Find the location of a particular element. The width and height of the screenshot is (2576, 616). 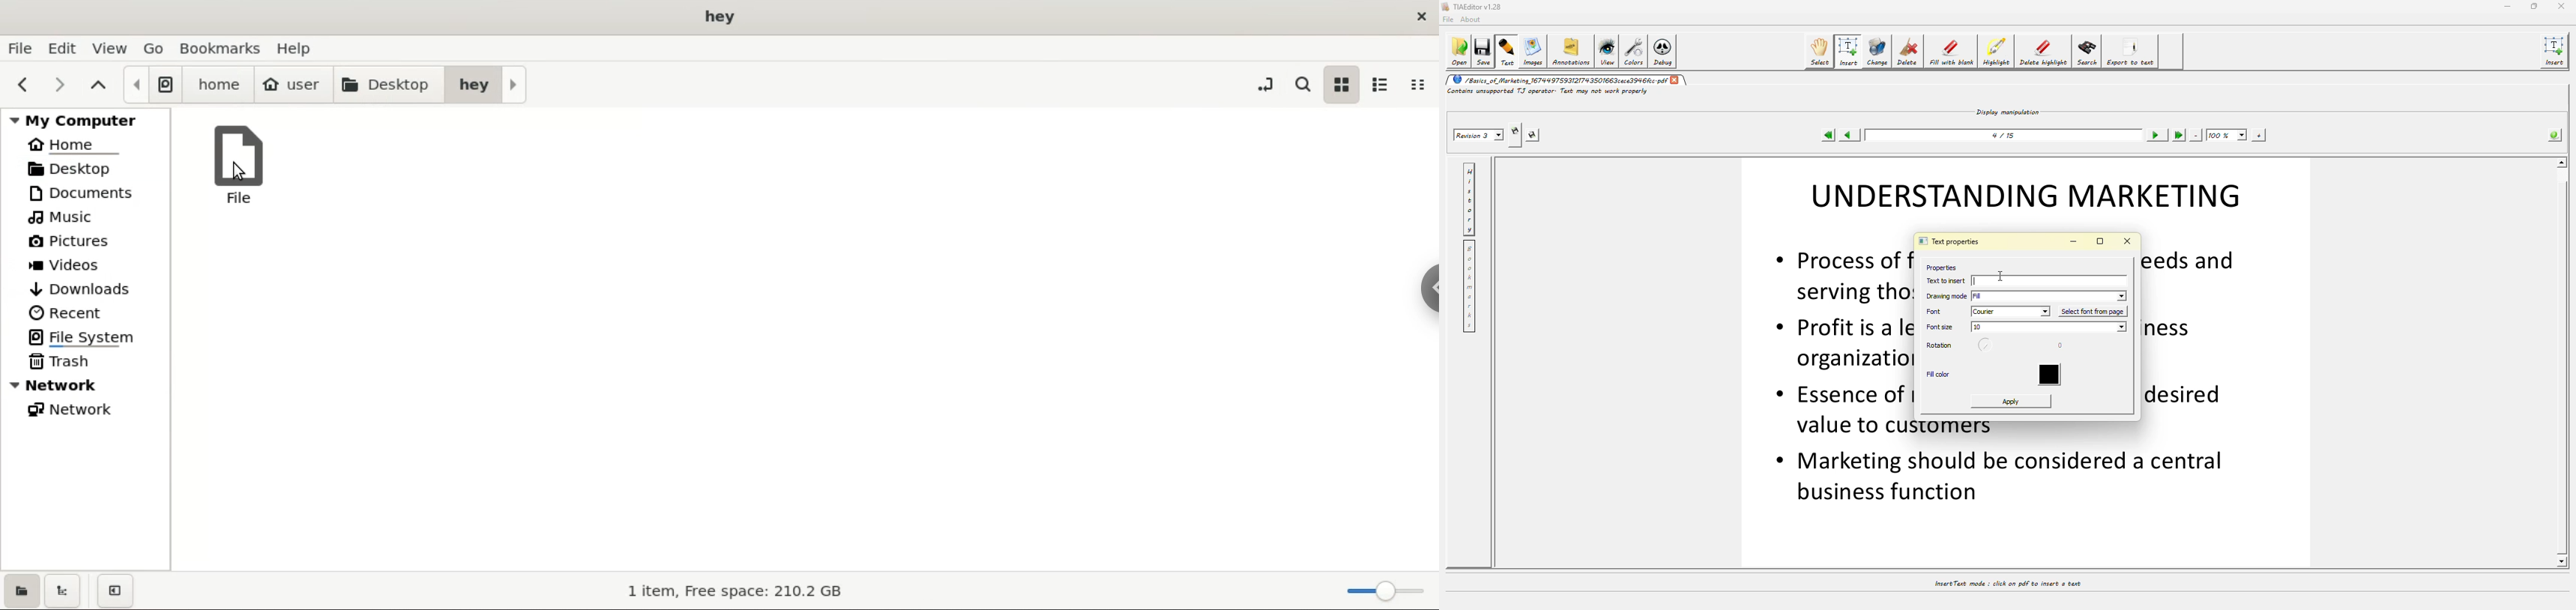

fill color is located at coordinates (1939, 375).